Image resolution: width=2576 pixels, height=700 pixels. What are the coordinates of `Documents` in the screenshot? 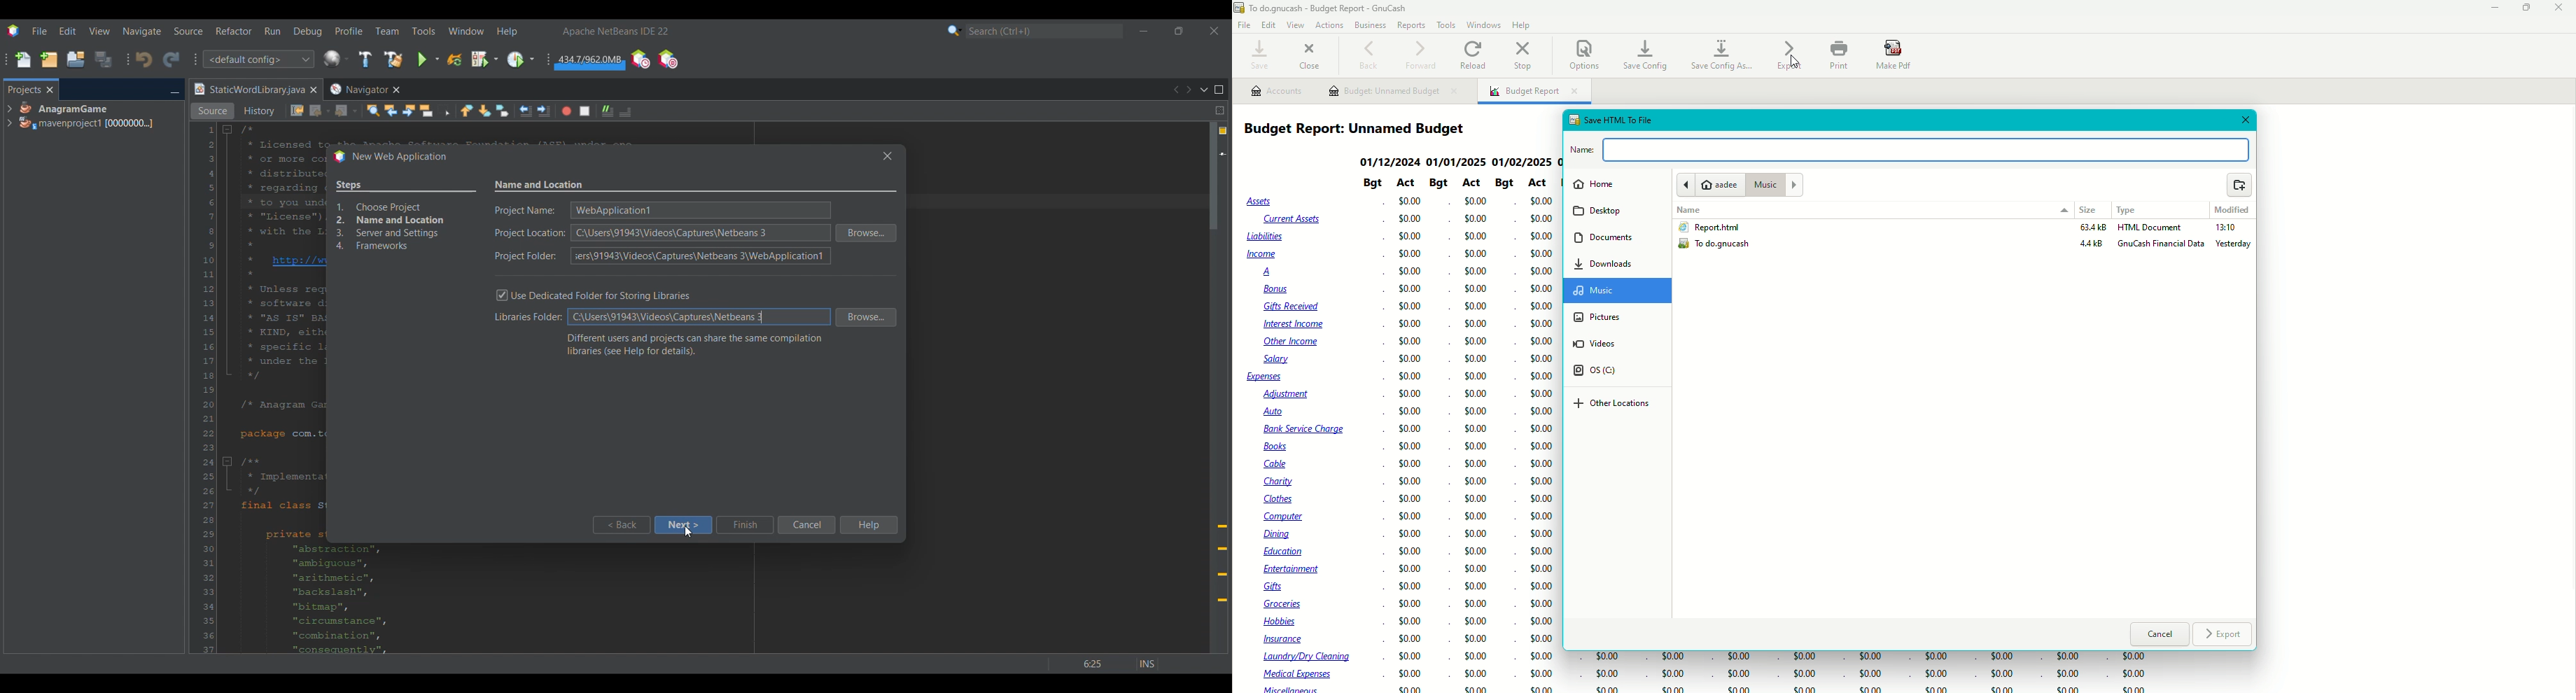 It's located at (1604, 237).